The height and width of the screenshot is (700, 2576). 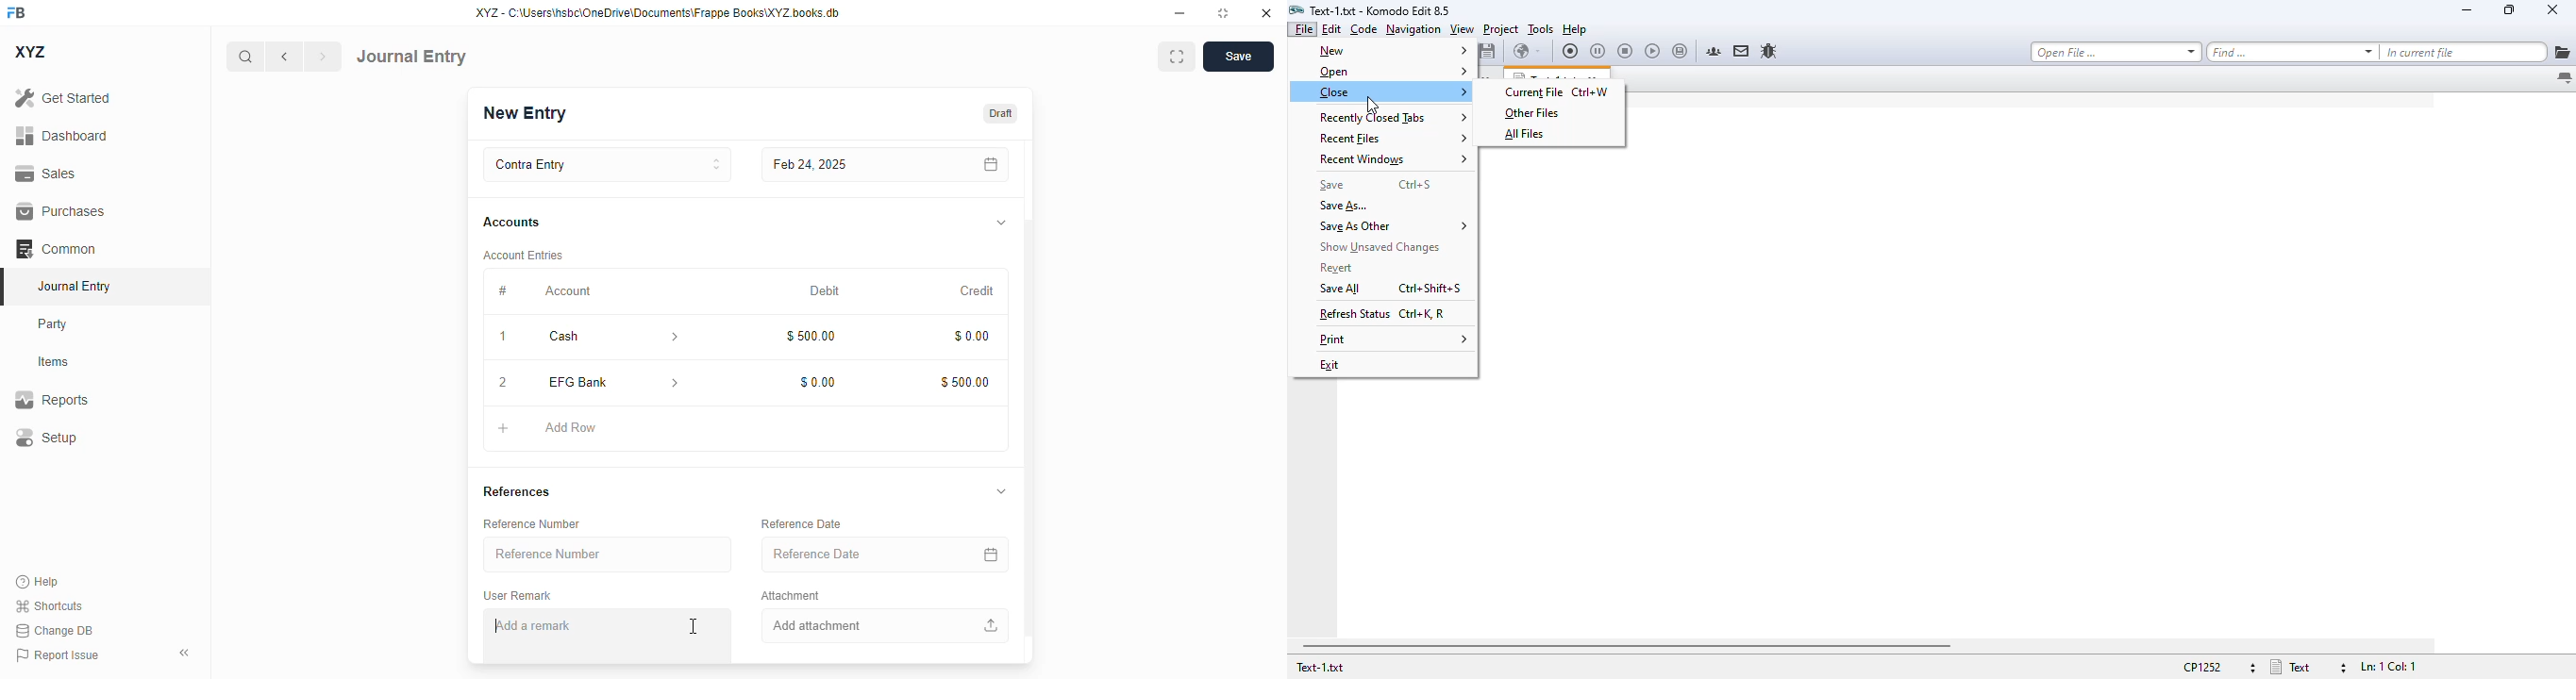 What do you see at coordinates (658, 13) in the screenshot?
I see `XYZ - C:\Users\hsbc\OneDrive\Documents\Frappe Books\XYZ books. db` at bounding box center [658, 13].